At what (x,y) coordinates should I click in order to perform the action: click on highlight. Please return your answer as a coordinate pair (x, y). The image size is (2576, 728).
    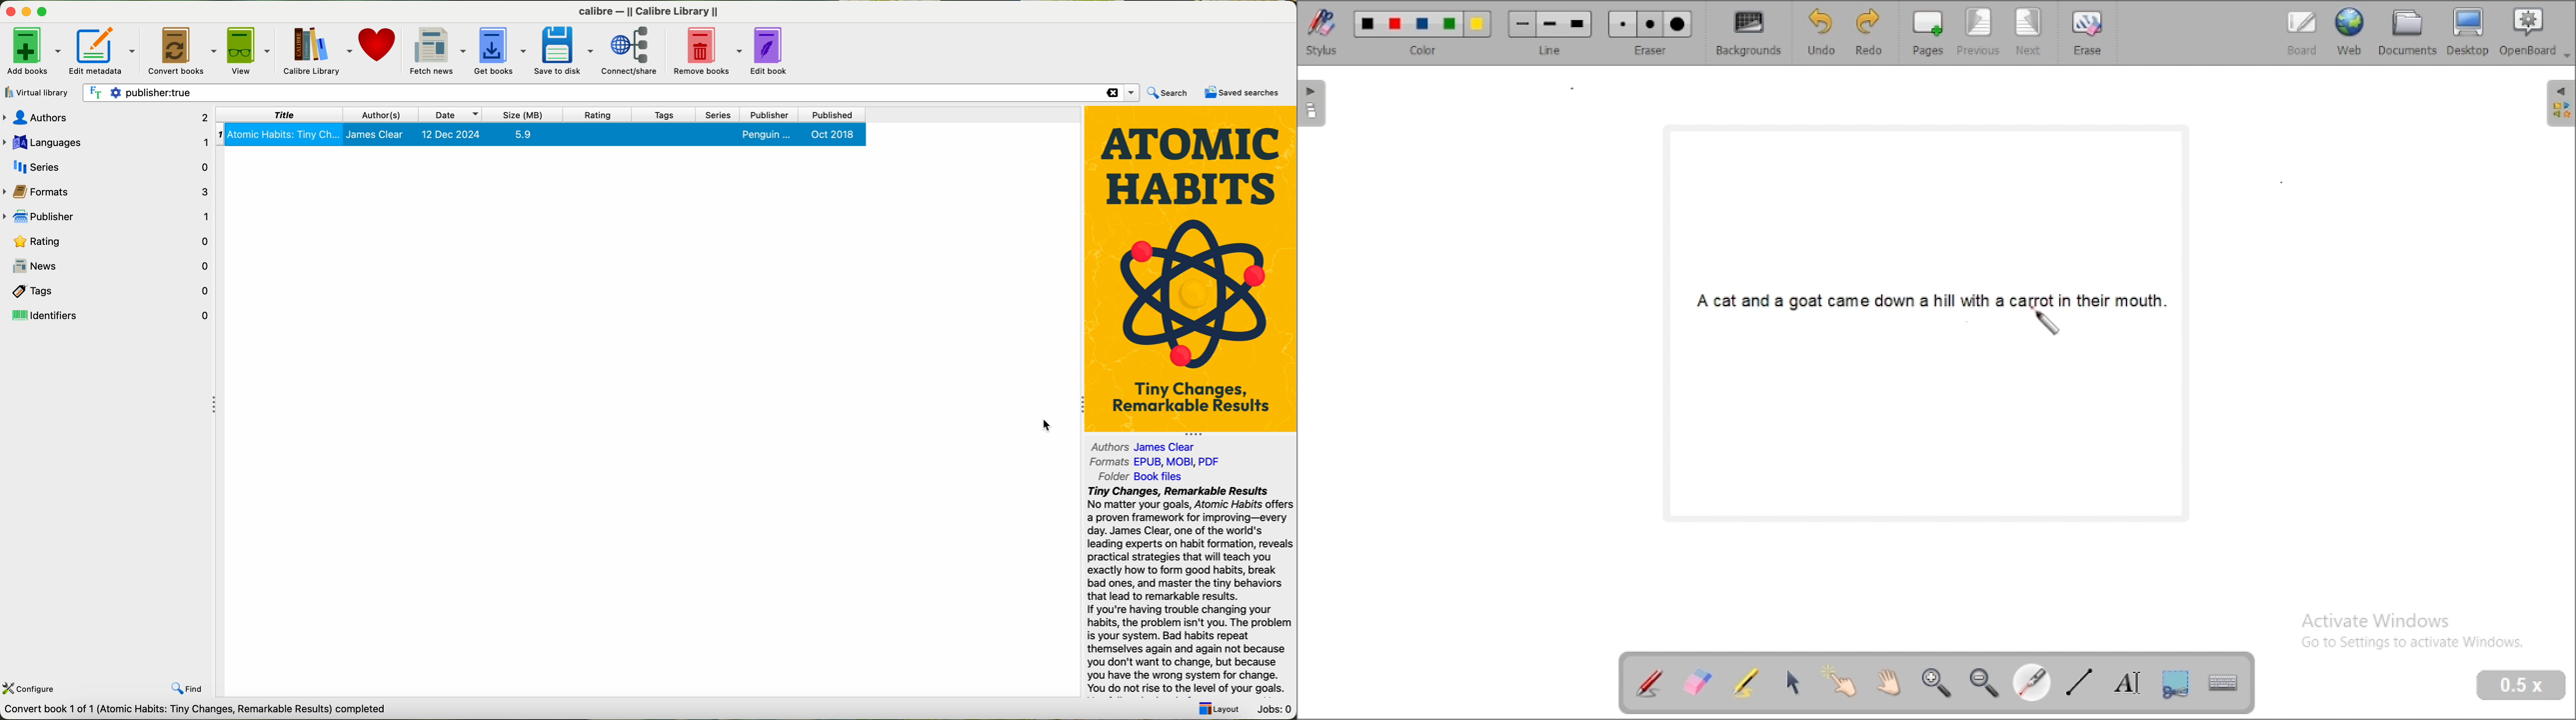
    Looking at the image, I should click on (1746, 681).